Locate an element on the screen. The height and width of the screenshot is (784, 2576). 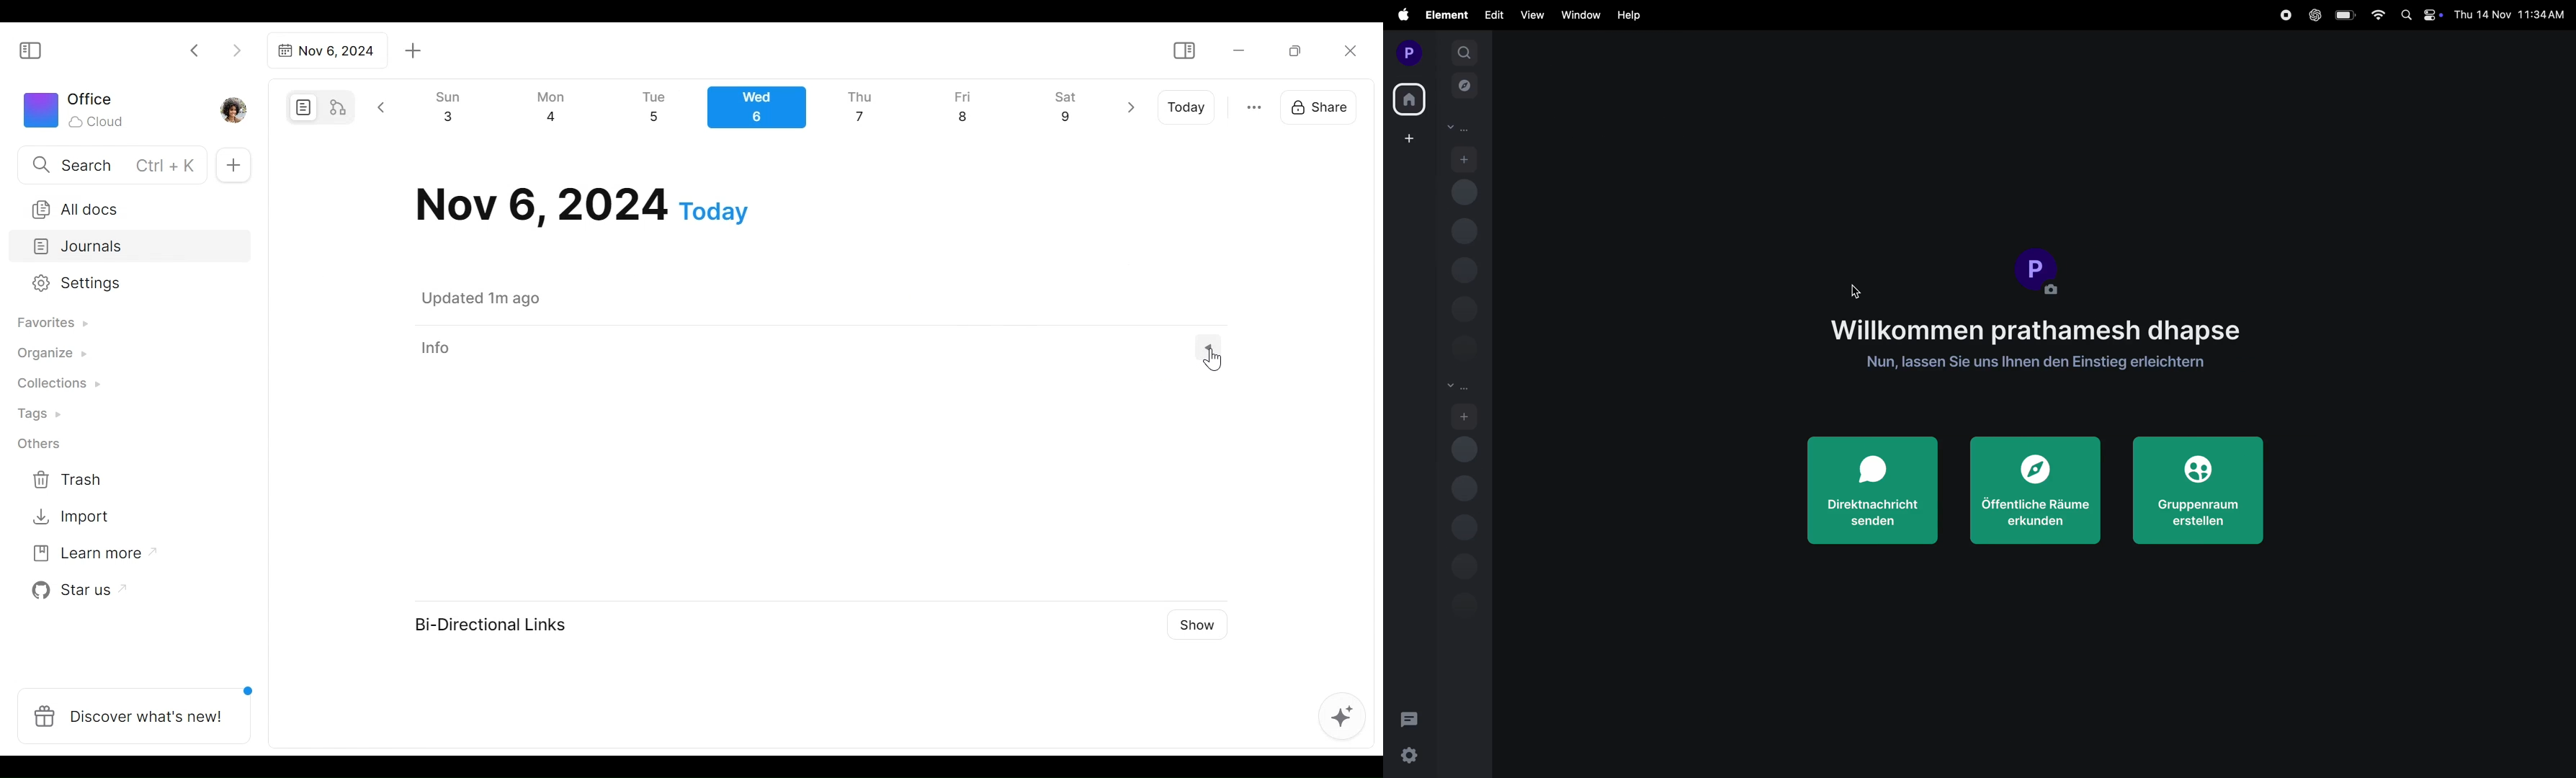
Willkommen prathamesh dhapse
Nun, lassen Sie uns Ihnen den Einstieg erleichtern is located at coordinates (2037, 341).